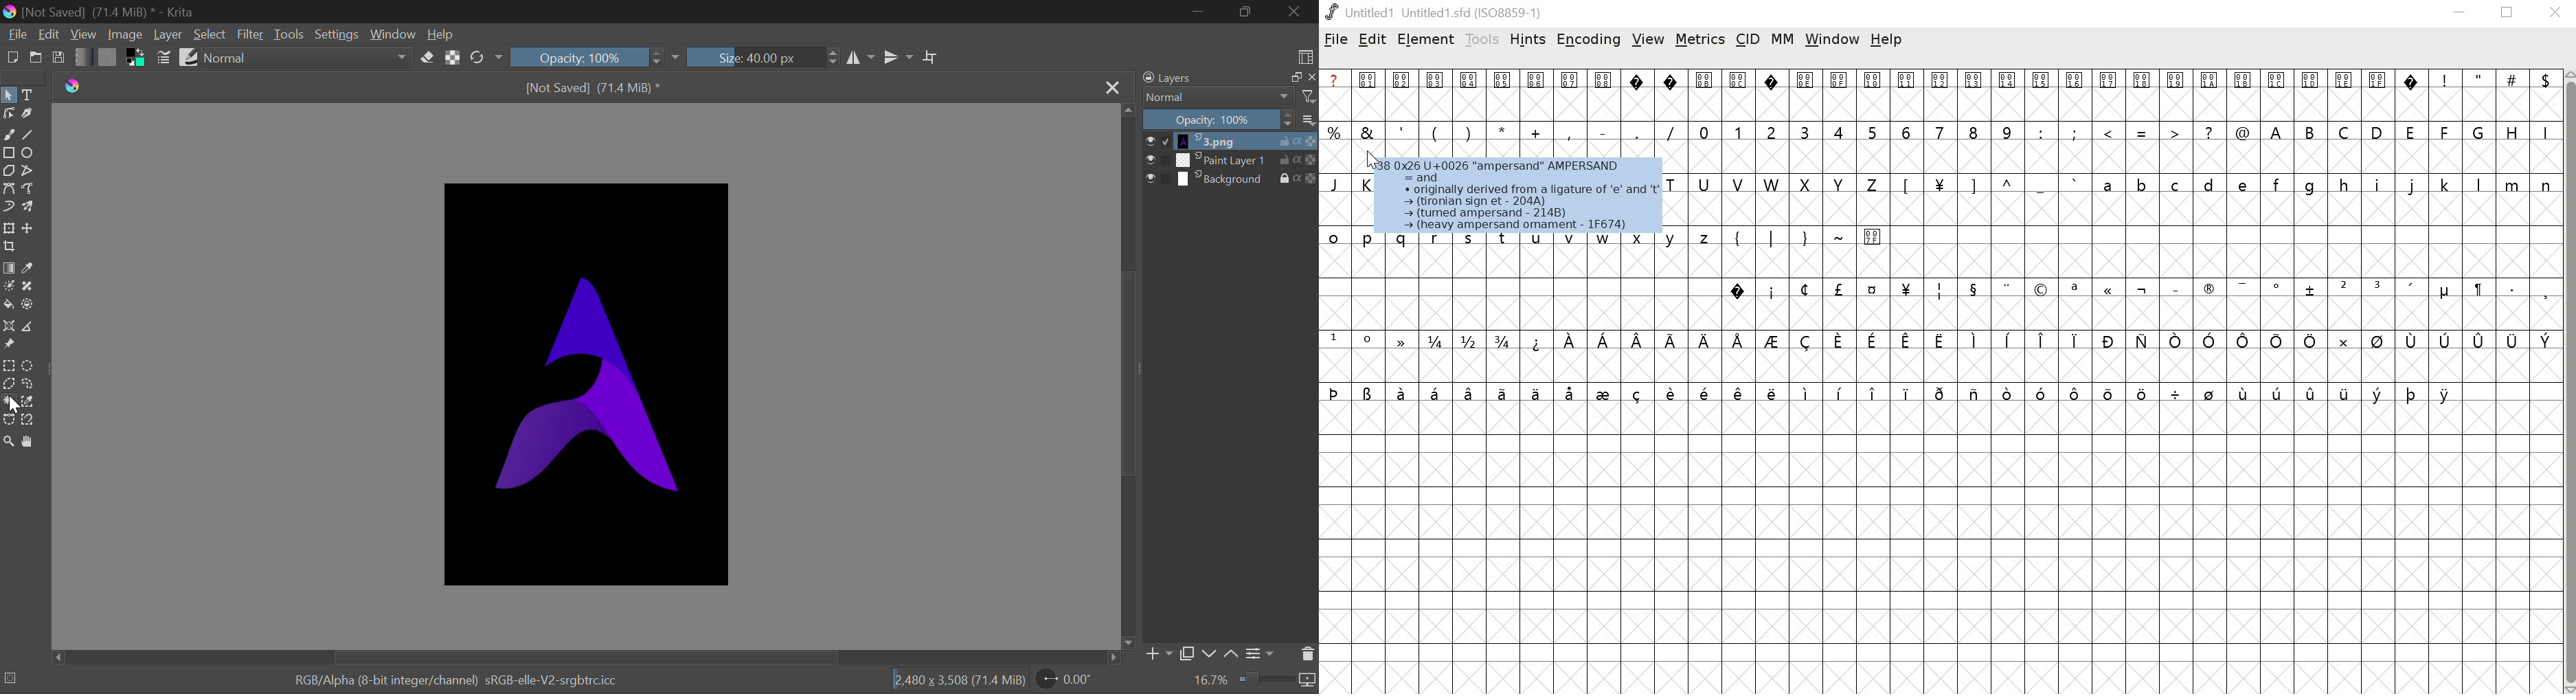 The width and height of the screenshot is (2576, 700). I want to click on symbol, so click(1942, 340).